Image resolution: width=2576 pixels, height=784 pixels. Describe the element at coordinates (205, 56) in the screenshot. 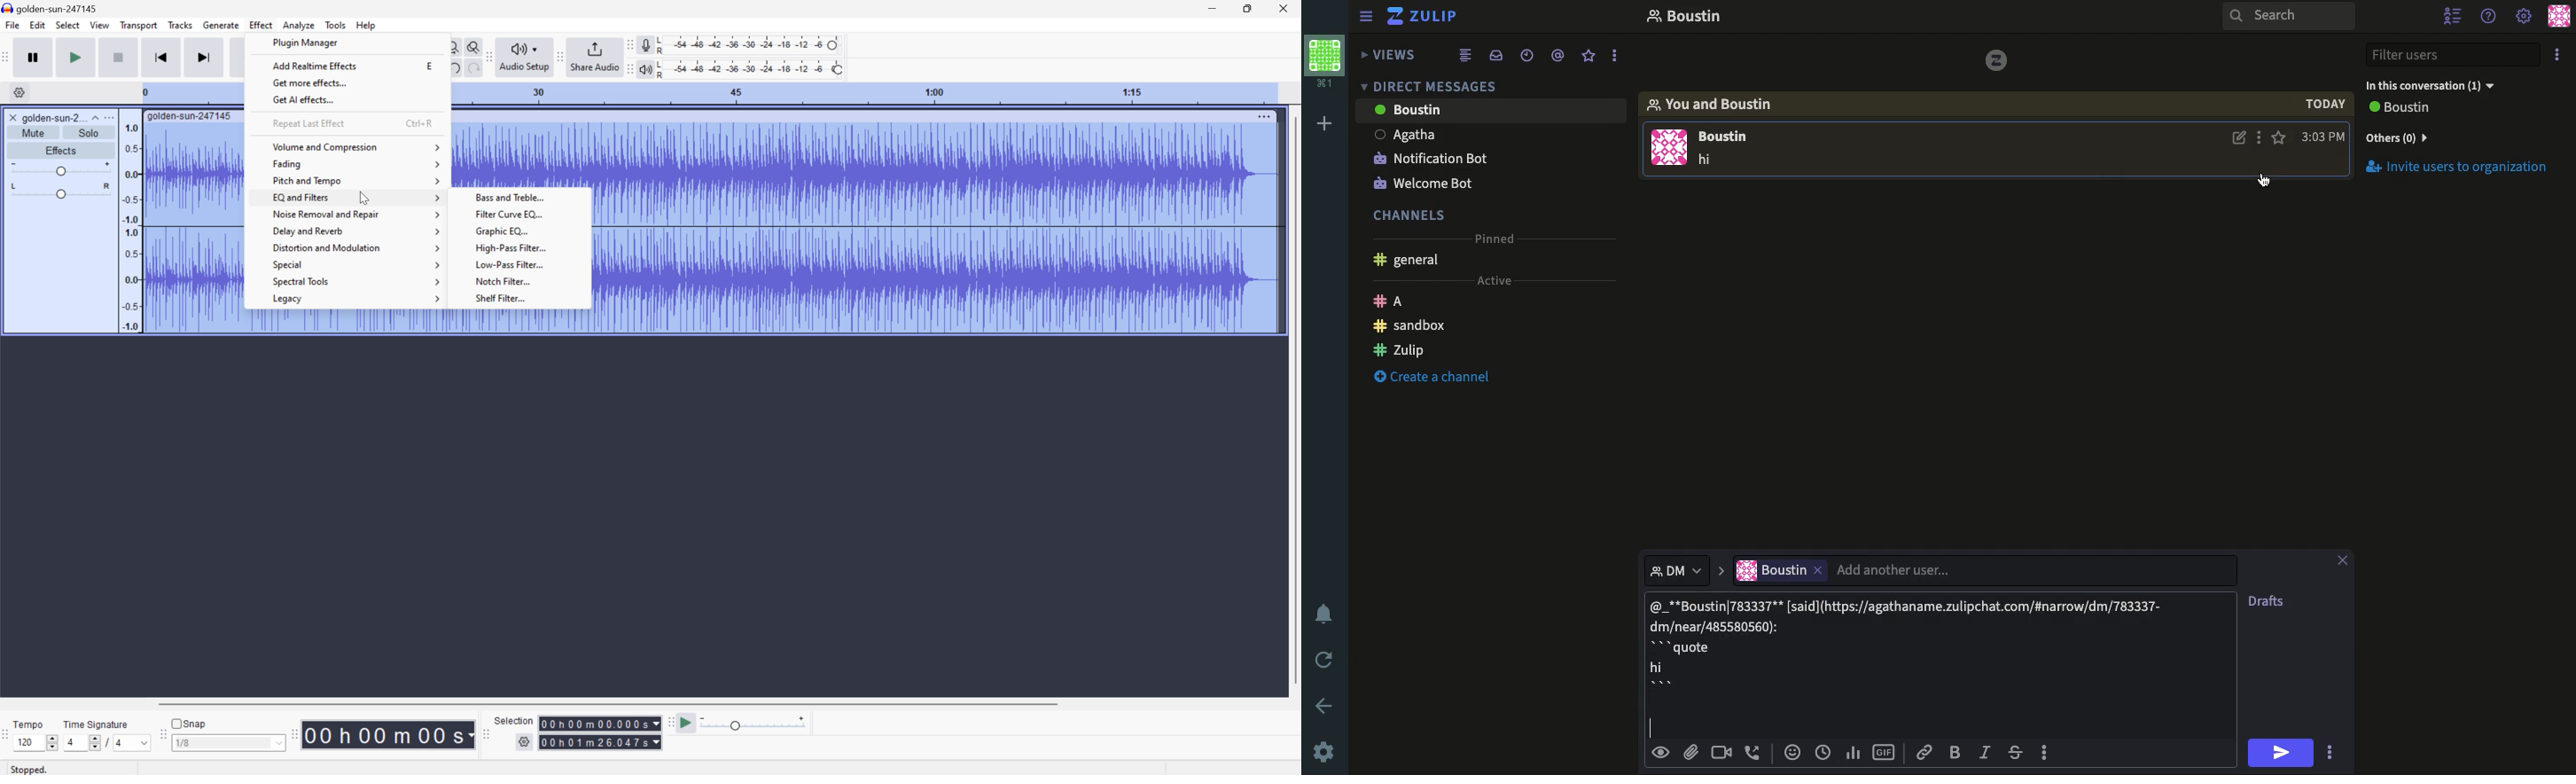

I see `Skip to end` at that location.